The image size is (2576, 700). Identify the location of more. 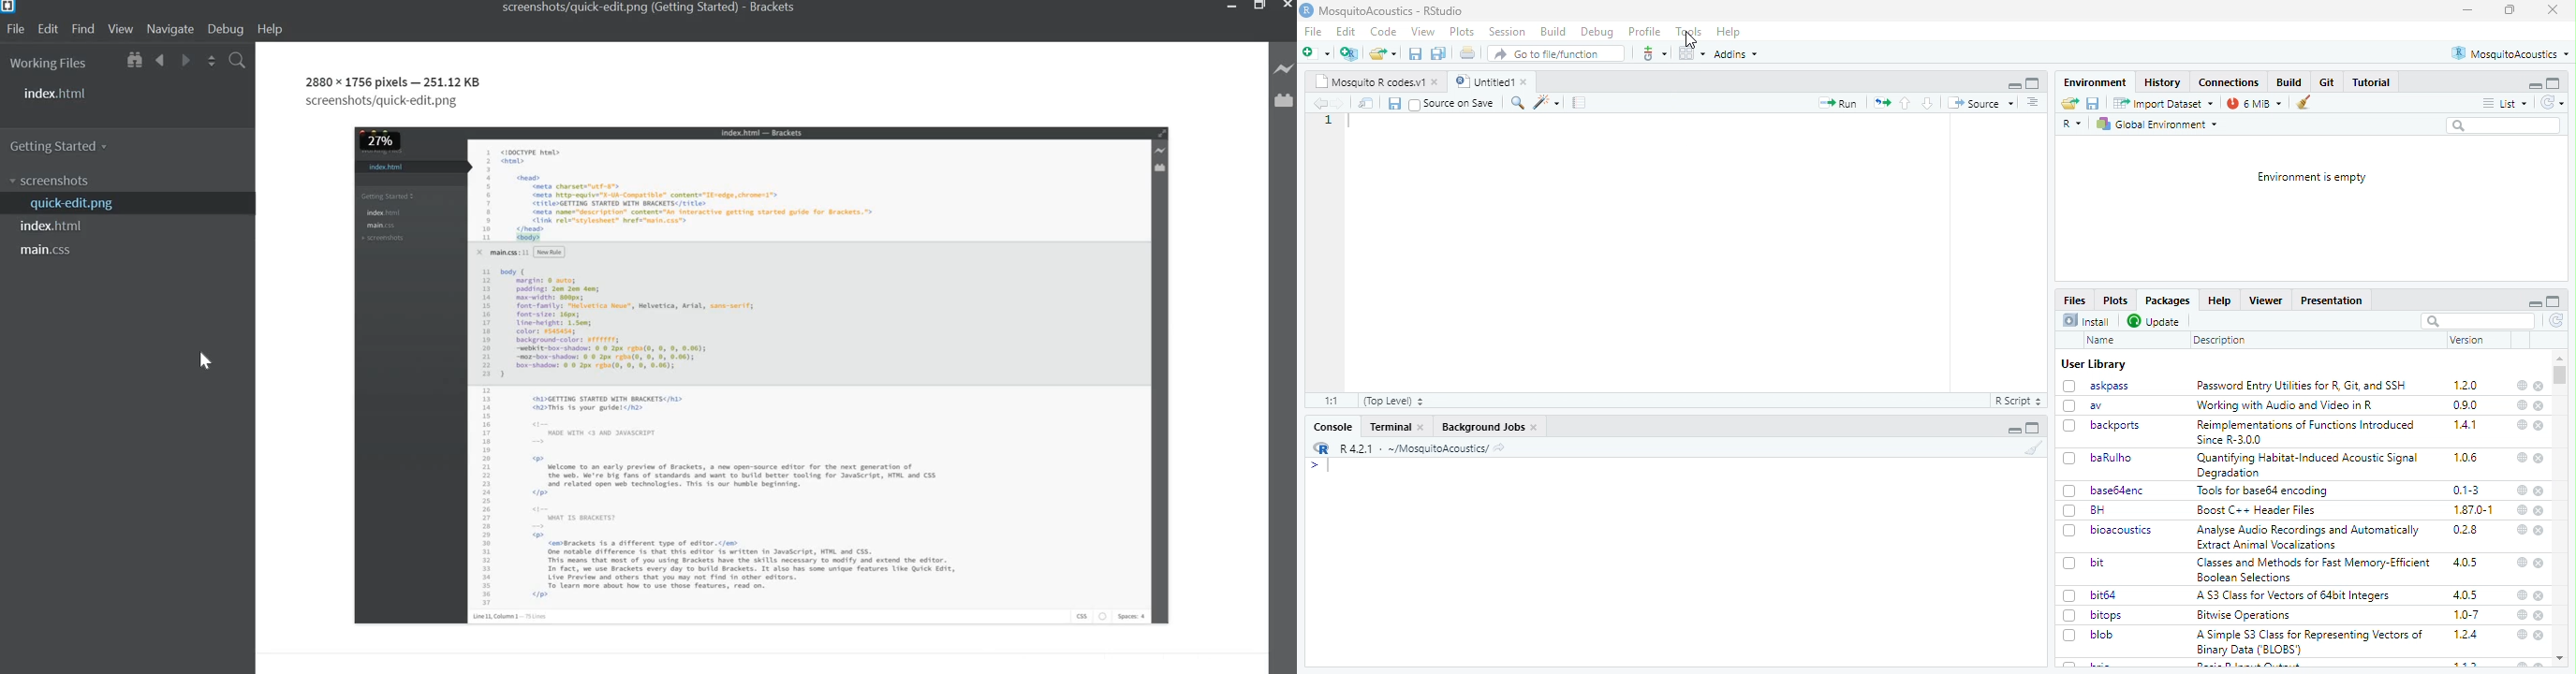
(2034, 103).